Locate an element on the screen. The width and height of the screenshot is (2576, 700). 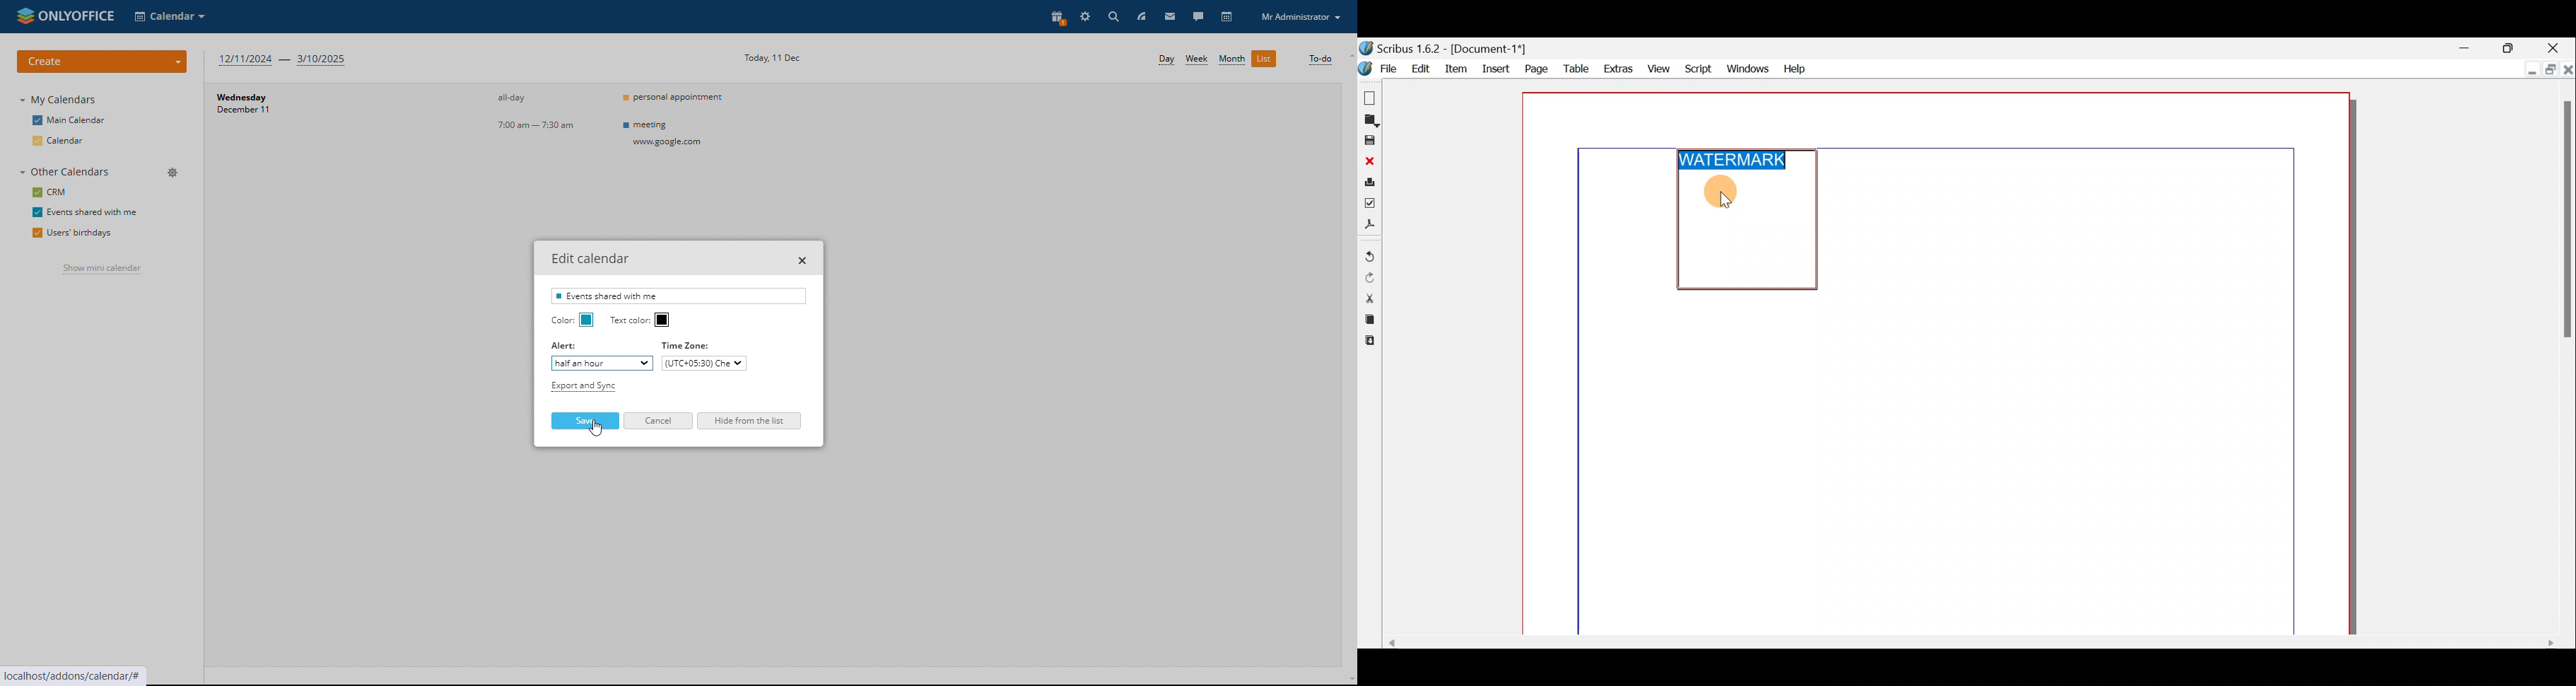
manage is located at coordinates (175, 173).